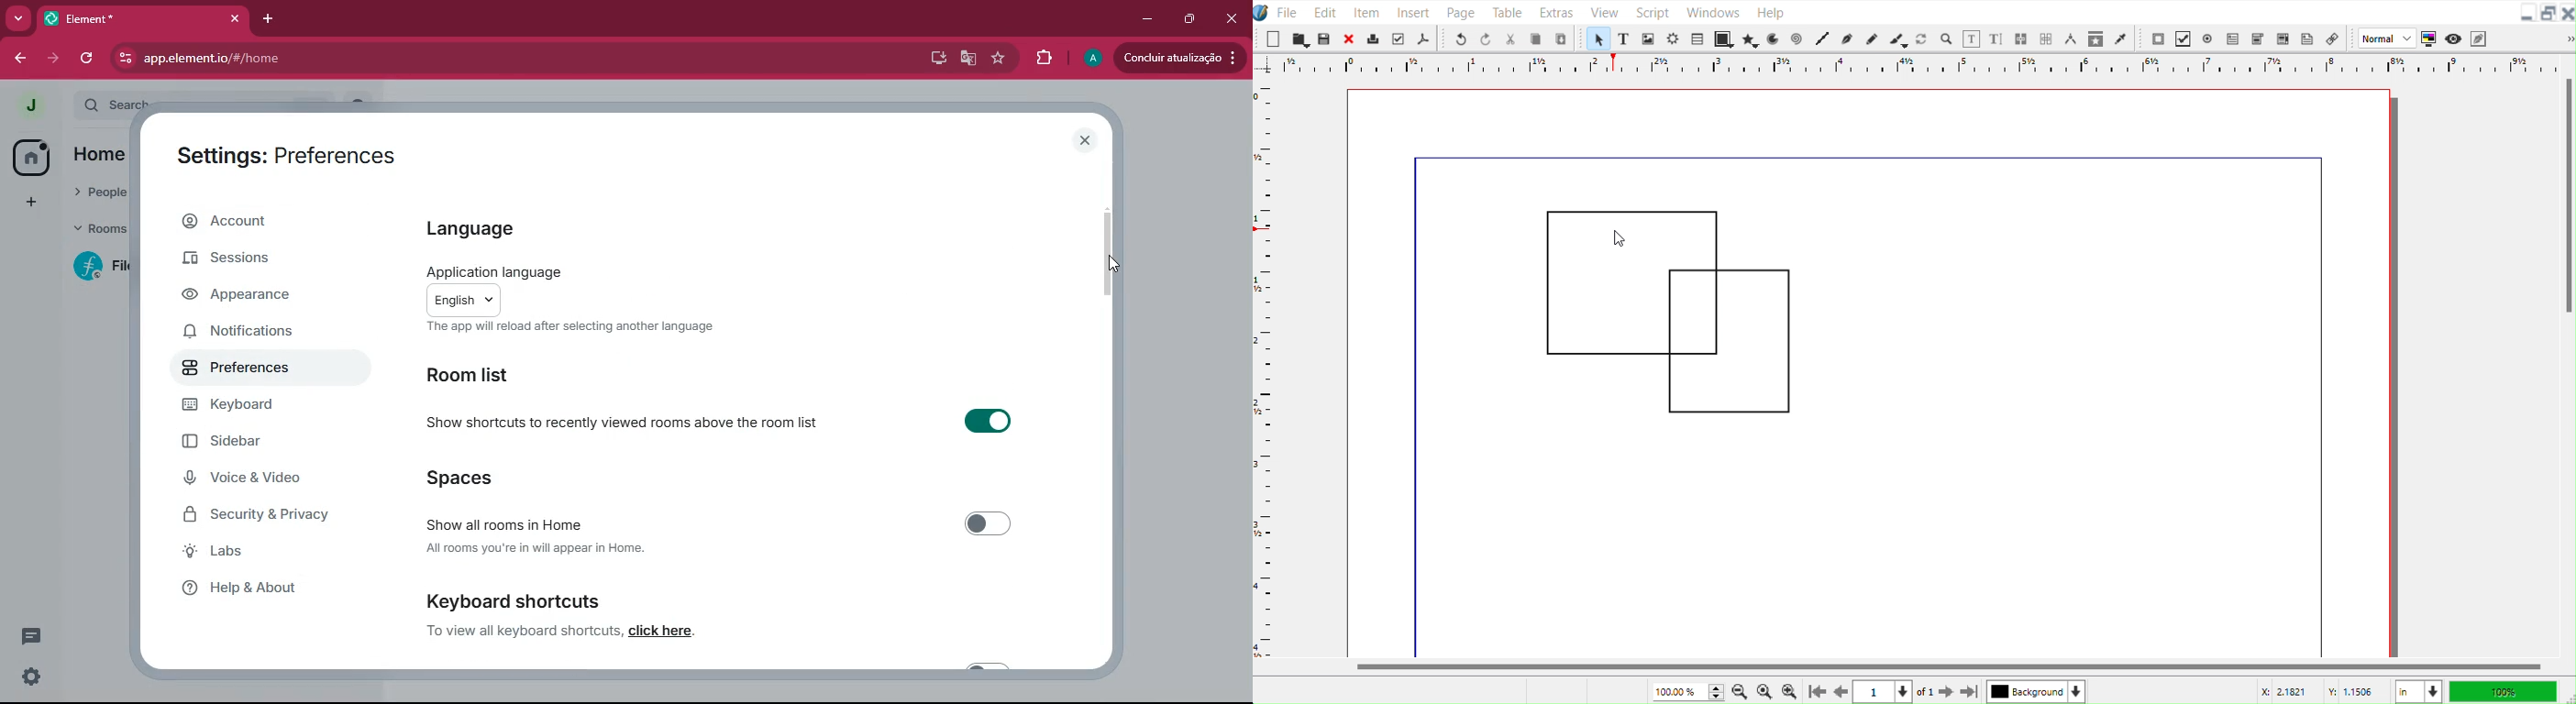 The width and height of the screenshot is (2576, 728). I want to click on settings: preferences, so click(287, 160).